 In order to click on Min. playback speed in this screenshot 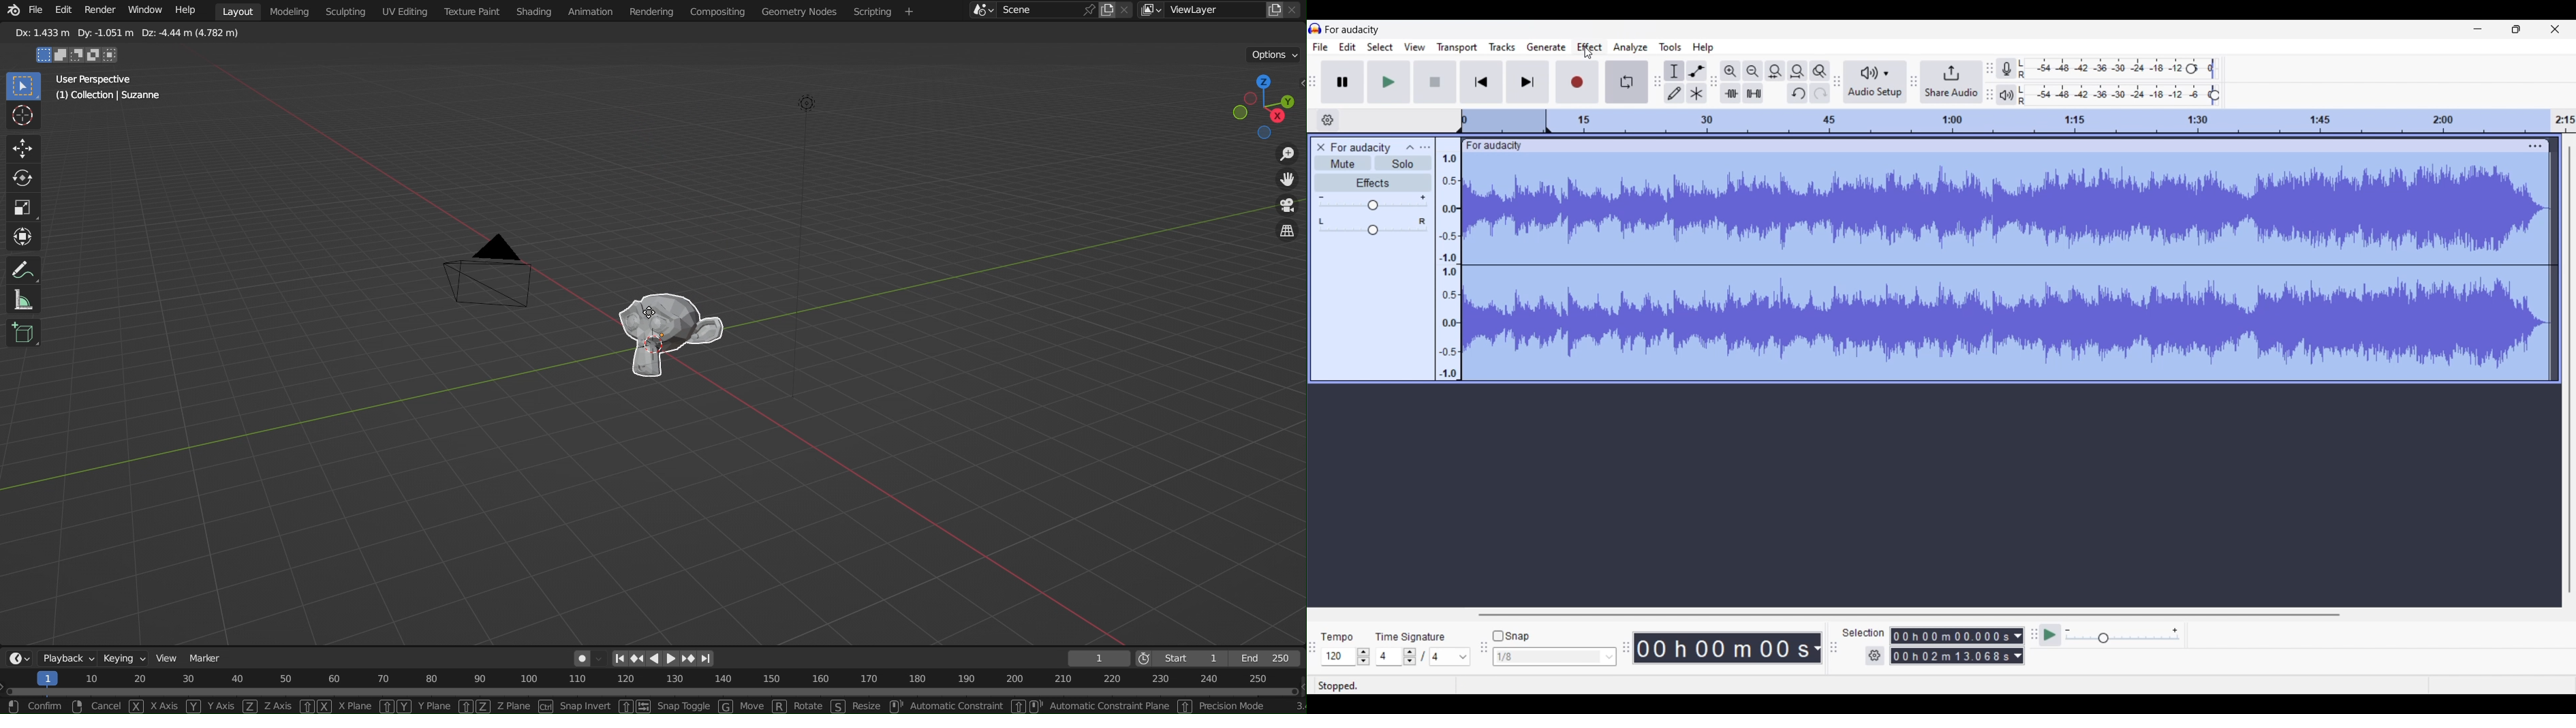, I will do `click(2068, 630)`.